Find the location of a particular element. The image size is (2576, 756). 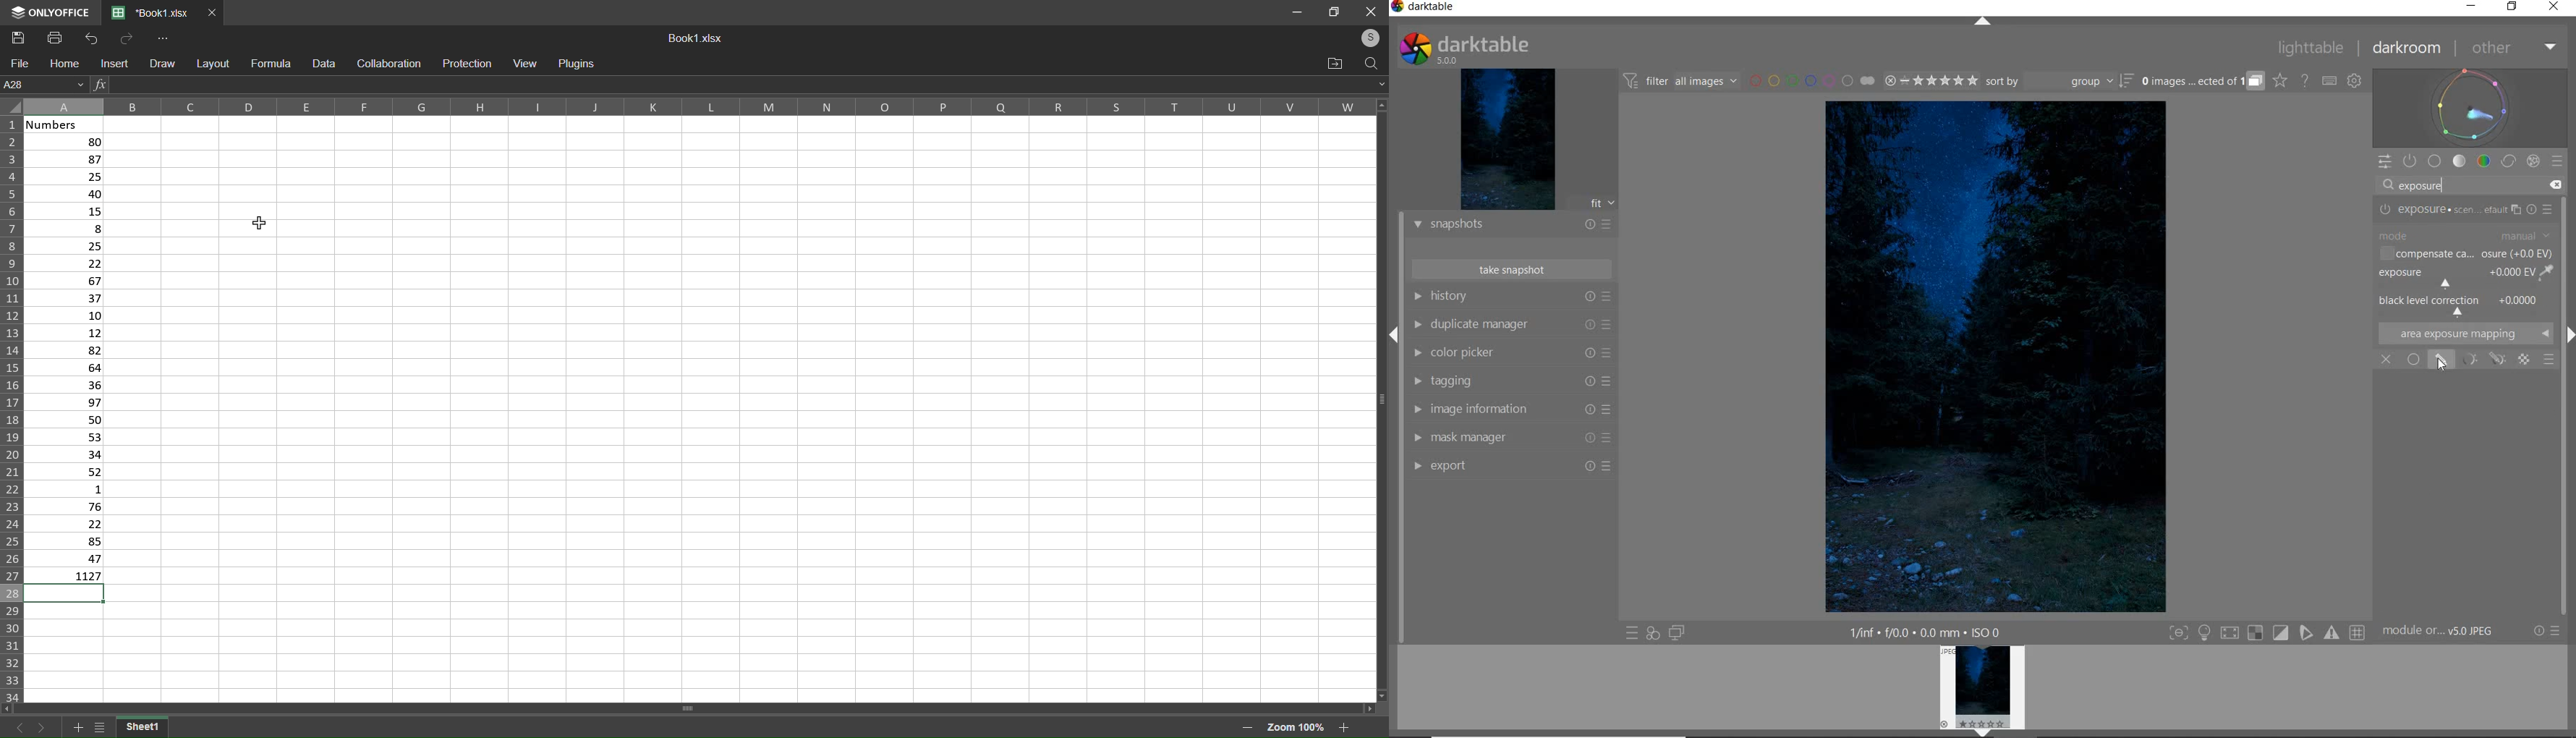

DARKROOM is located at coordinates (2407, 48).